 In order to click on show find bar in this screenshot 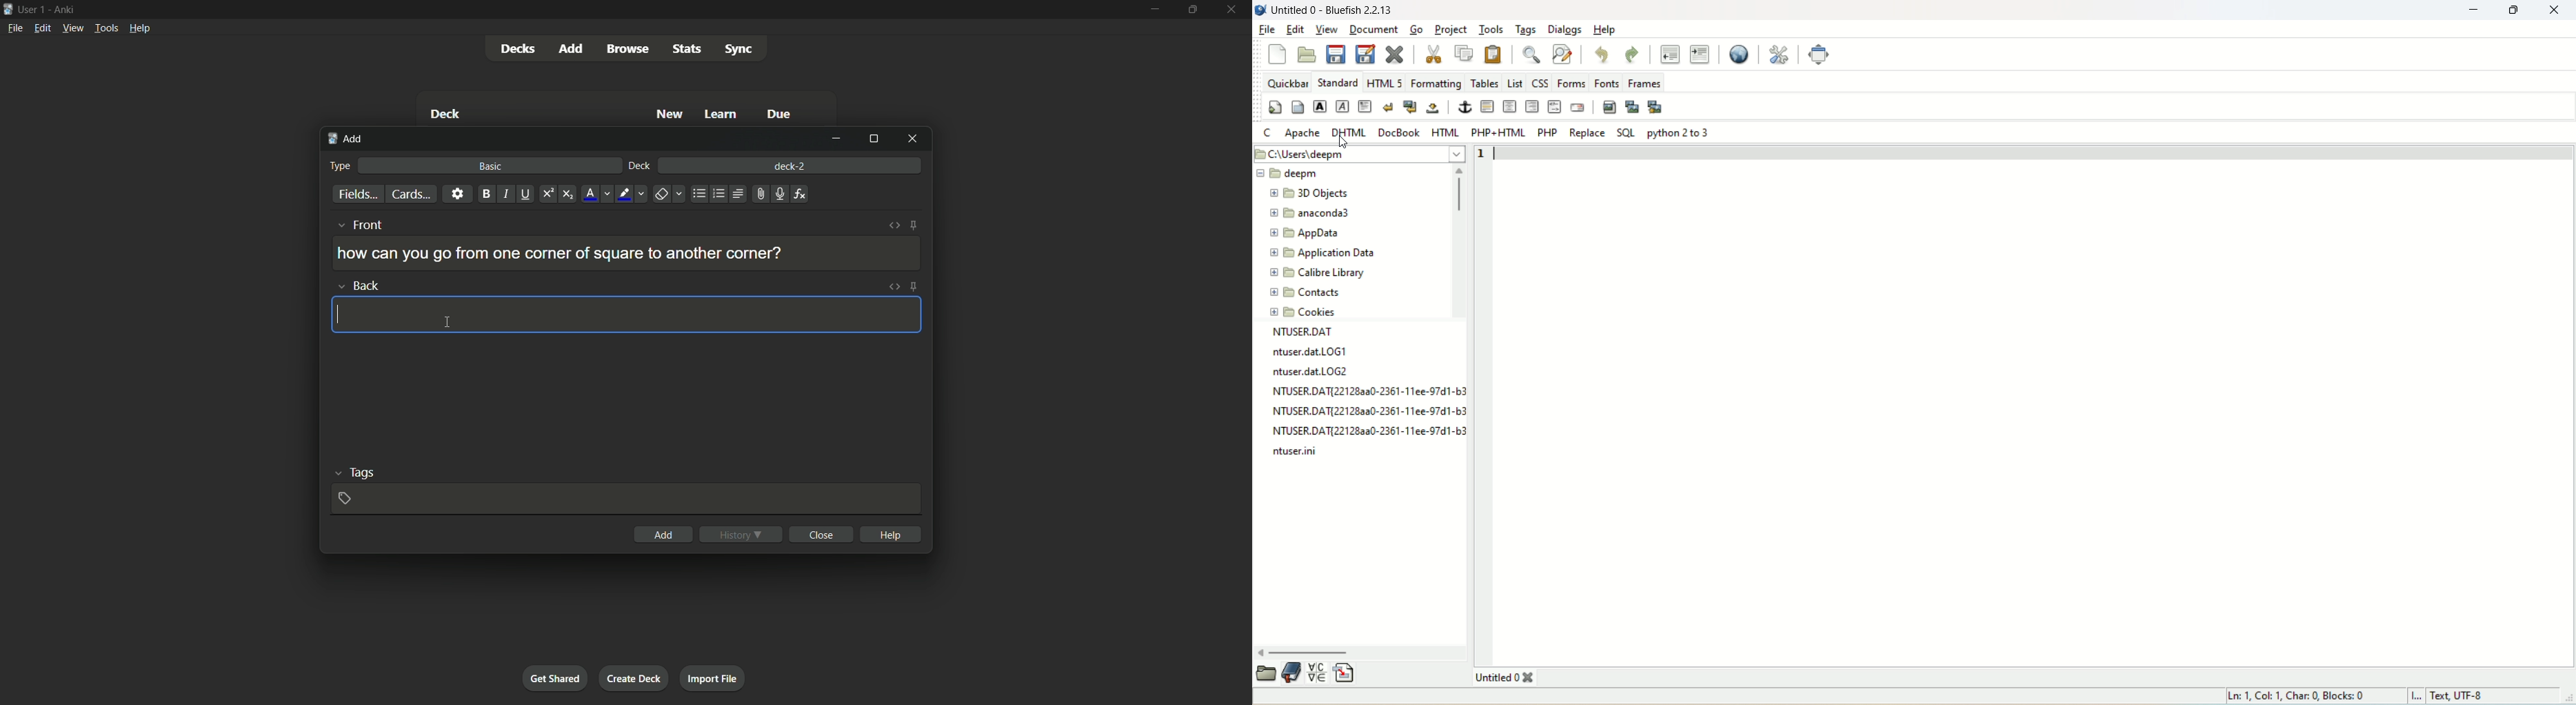, I will do `click(1531, 56)`.